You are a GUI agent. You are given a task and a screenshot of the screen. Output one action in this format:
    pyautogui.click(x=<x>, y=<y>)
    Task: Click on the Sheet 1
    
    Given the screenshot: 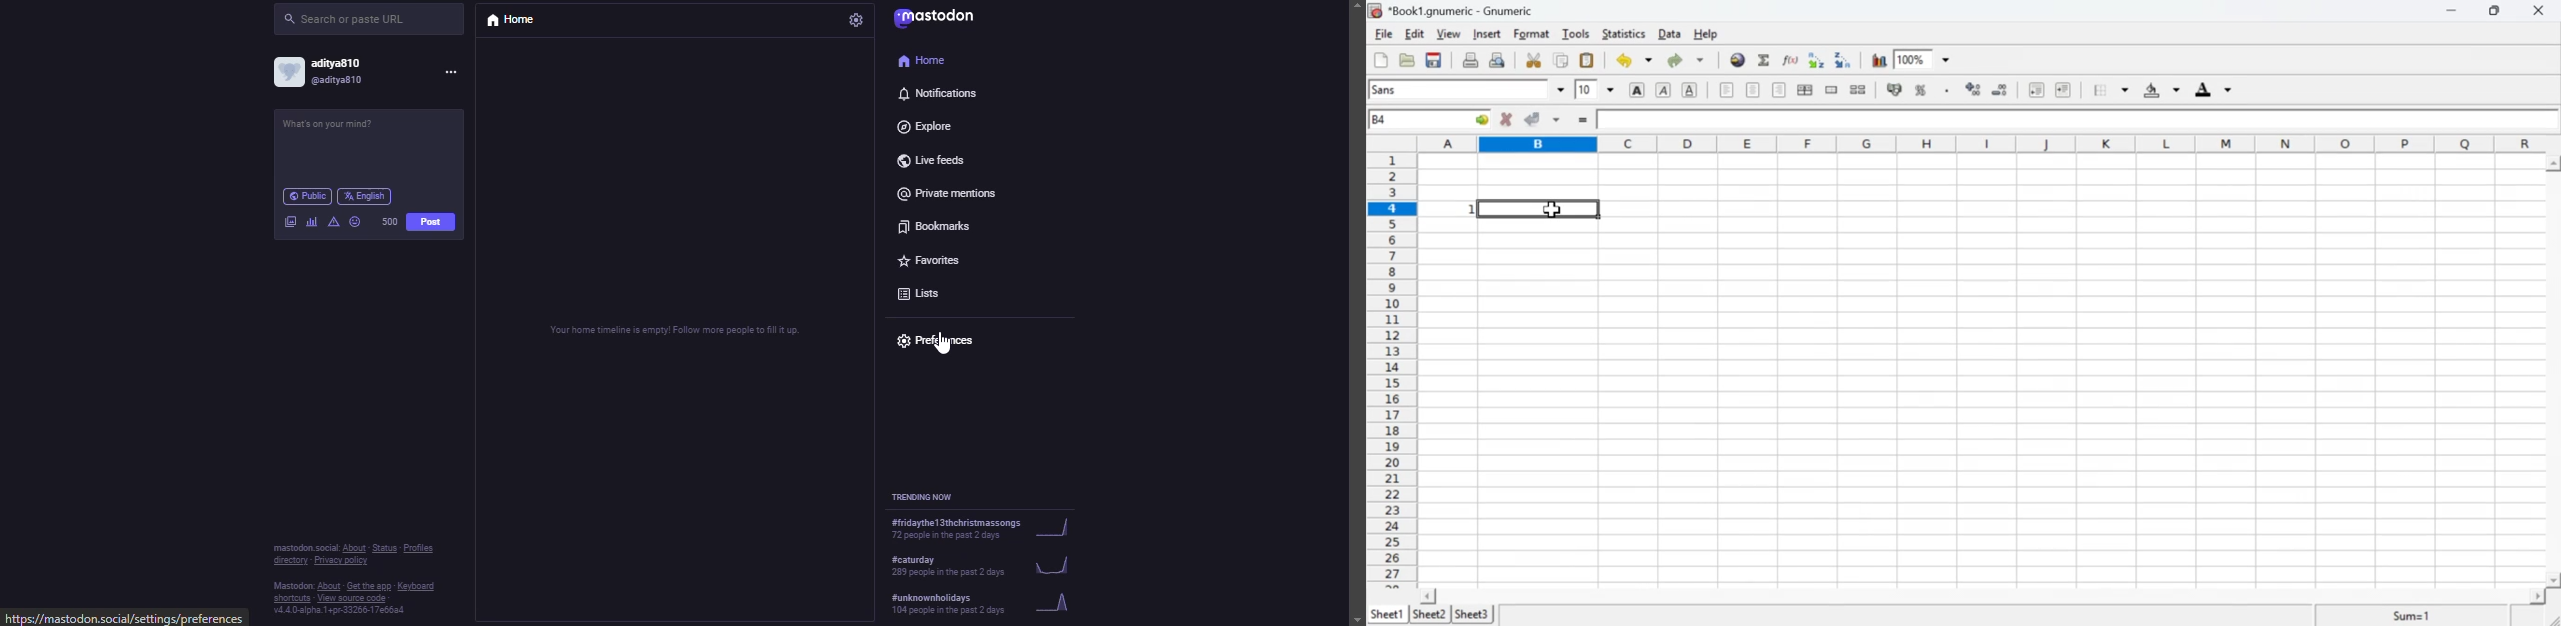 What is the action you would take?
    pyautogui.click(x=1389, y=614)
    